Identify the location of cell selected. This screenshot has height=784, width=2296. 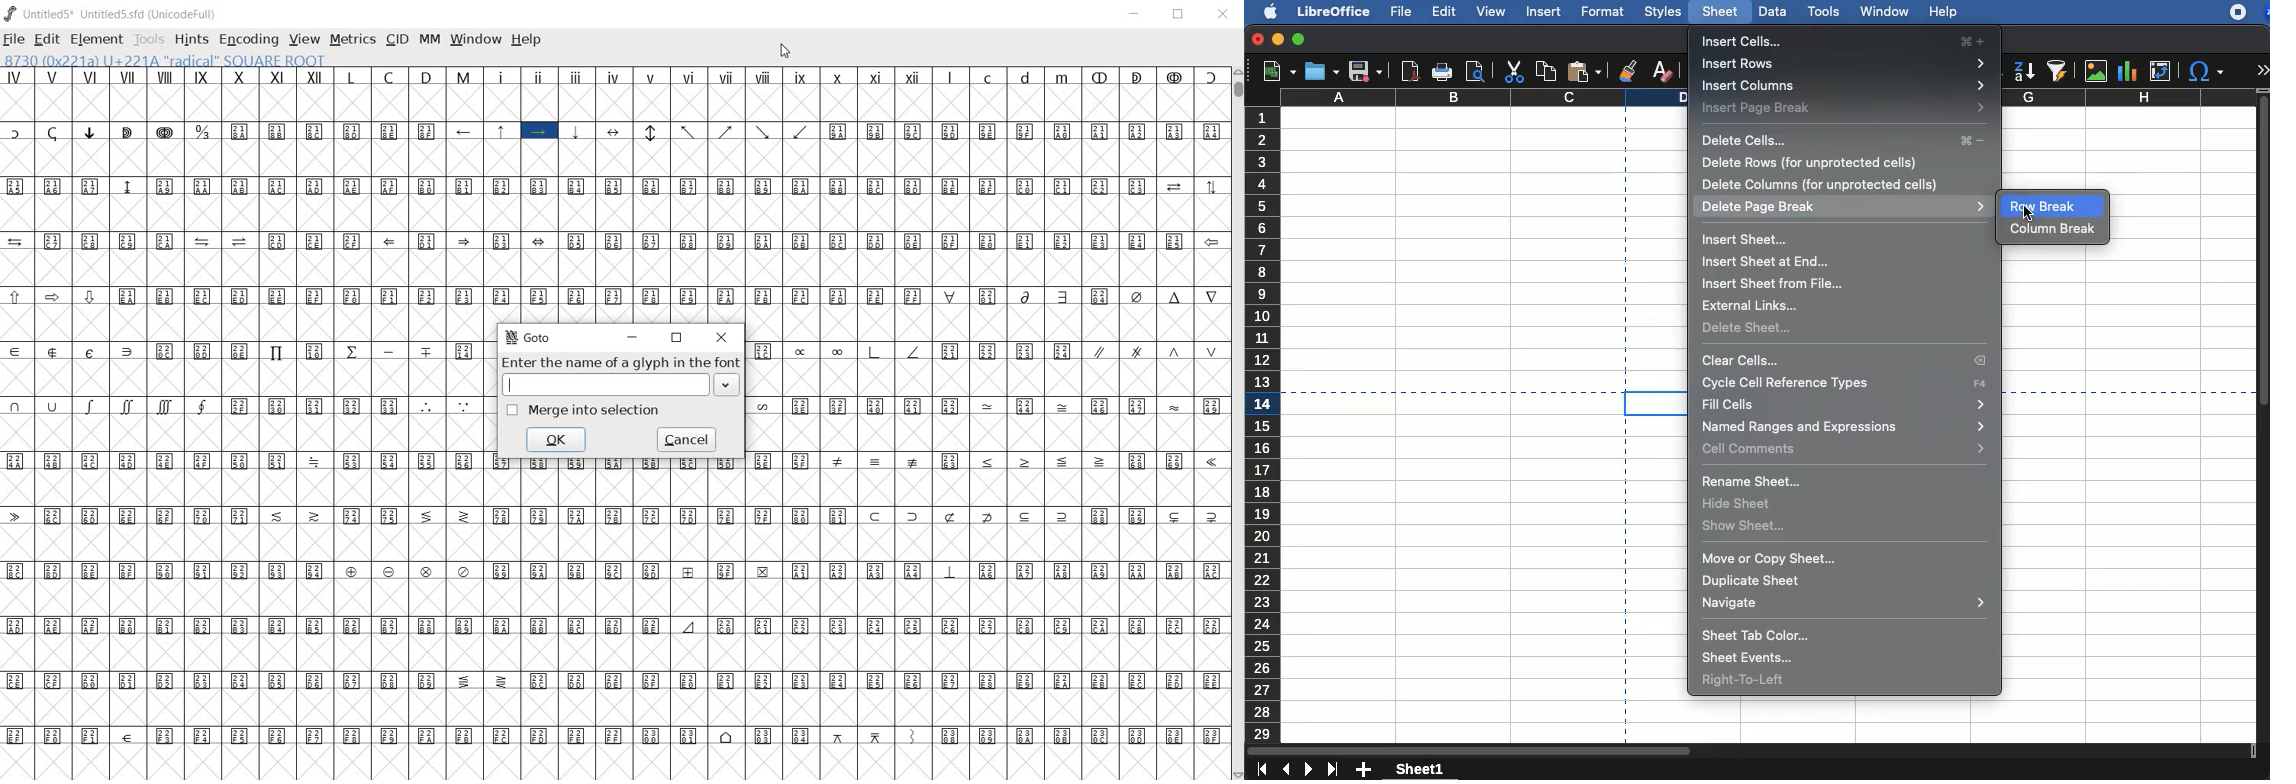
(1654, 403).